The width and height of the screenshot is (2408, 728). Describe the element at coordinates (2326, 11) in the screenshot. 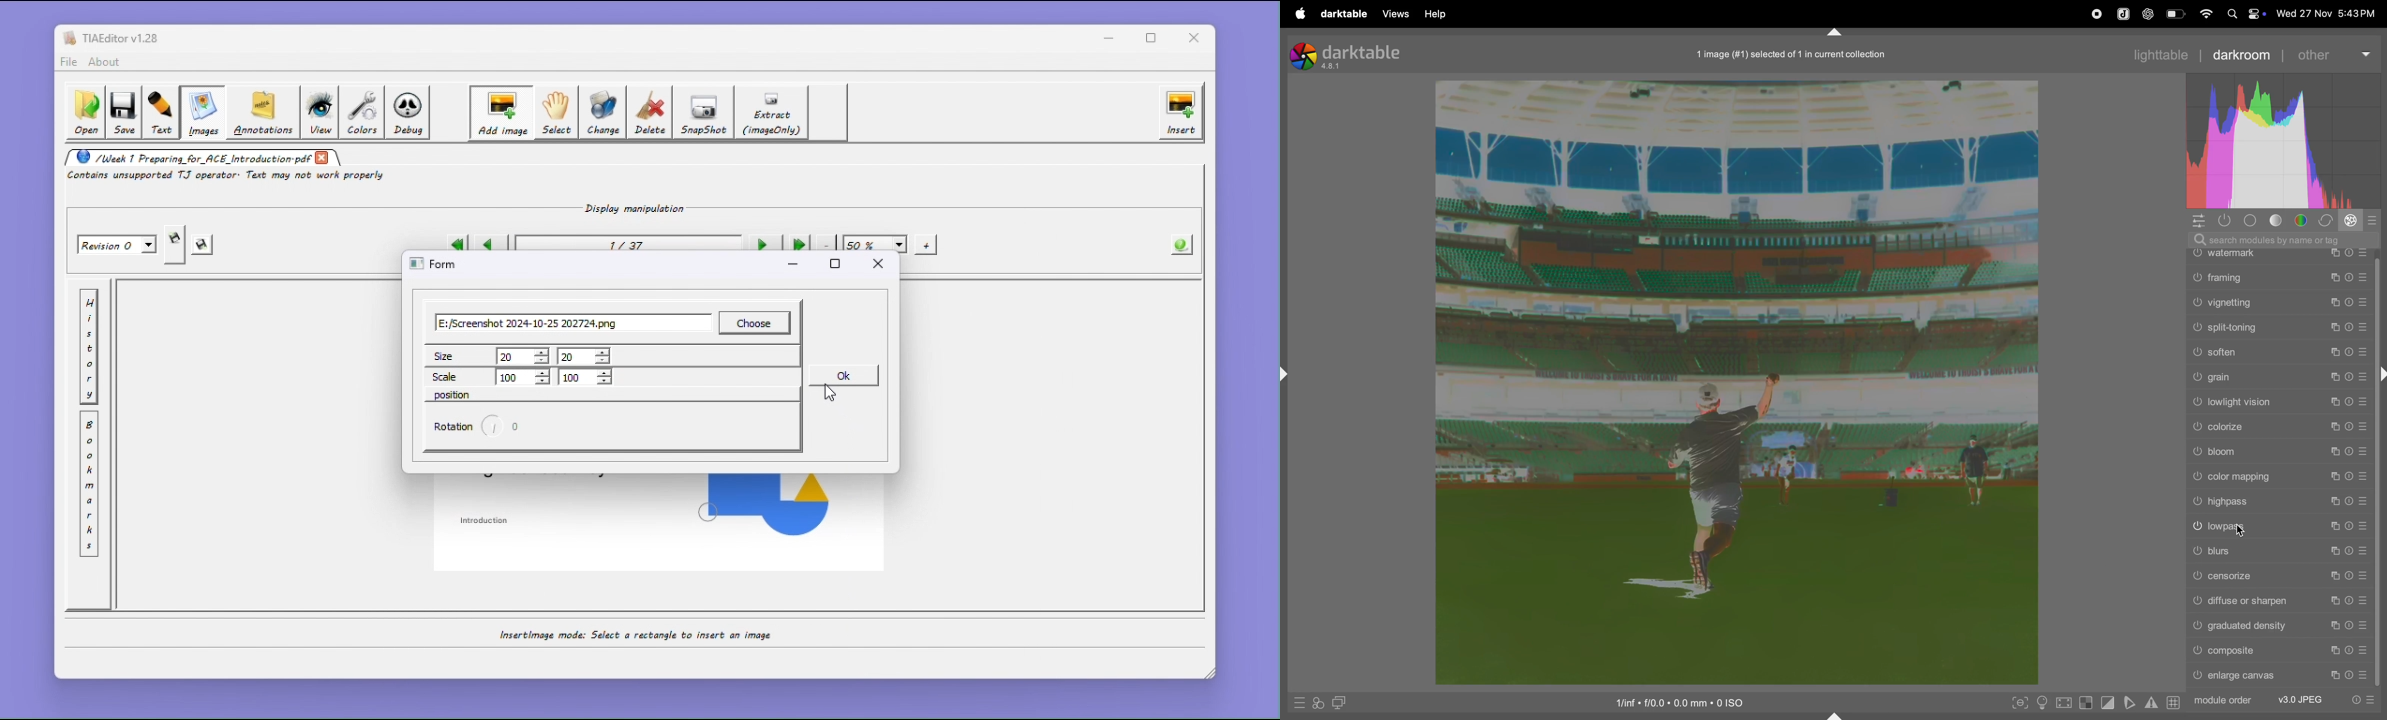

I see `date and time` at that location.